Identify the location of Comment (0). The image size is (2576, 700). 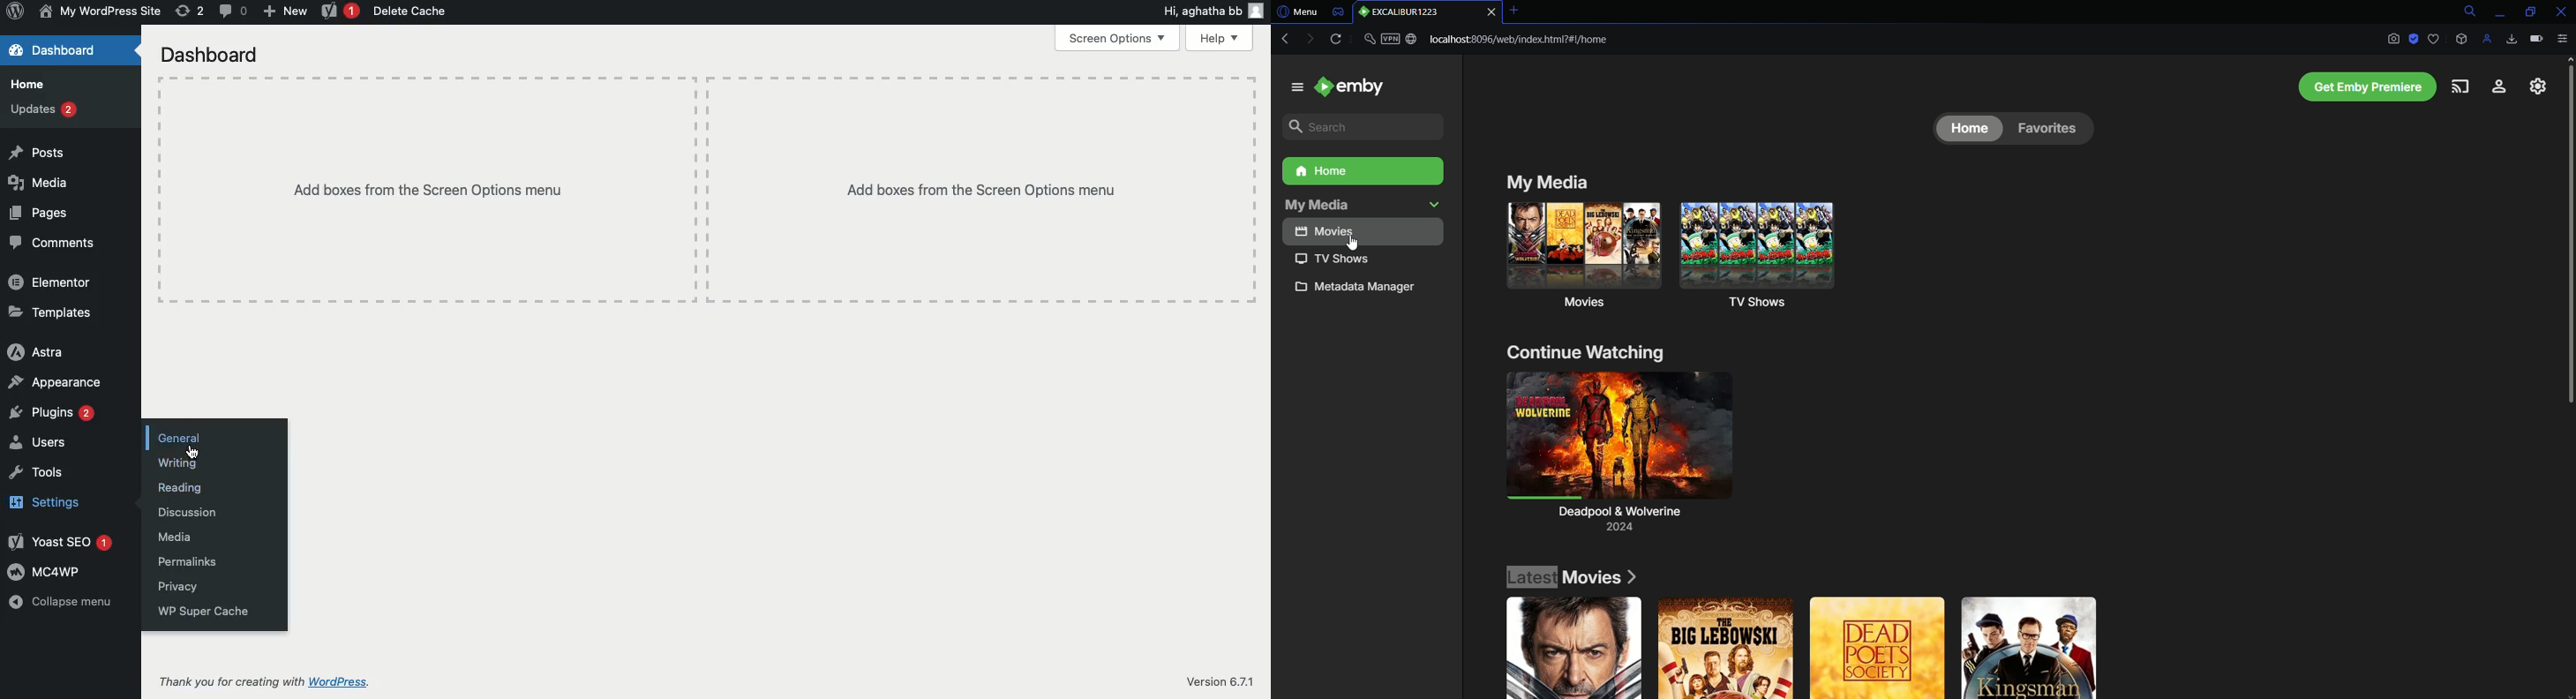
(232, 10).